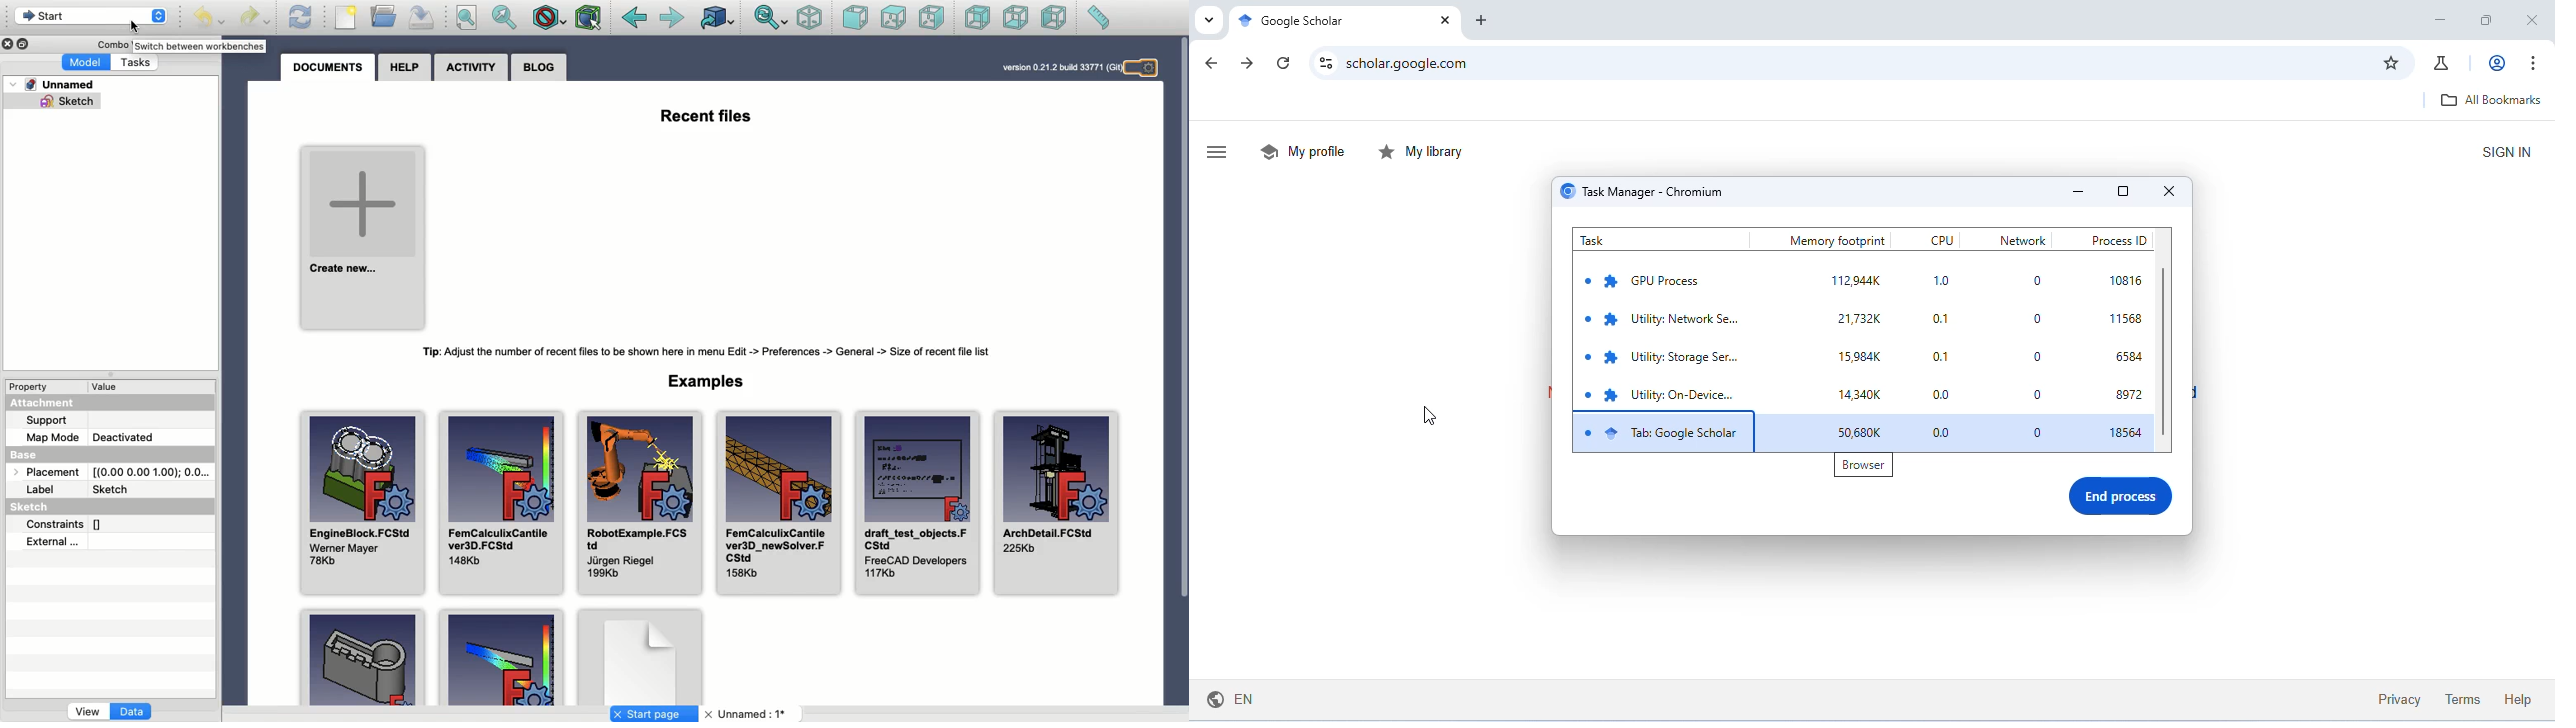  What do you see at coordinates (1182, 372) in the screenshot?
I see `Scroll` at bounding box center [1182, 372].